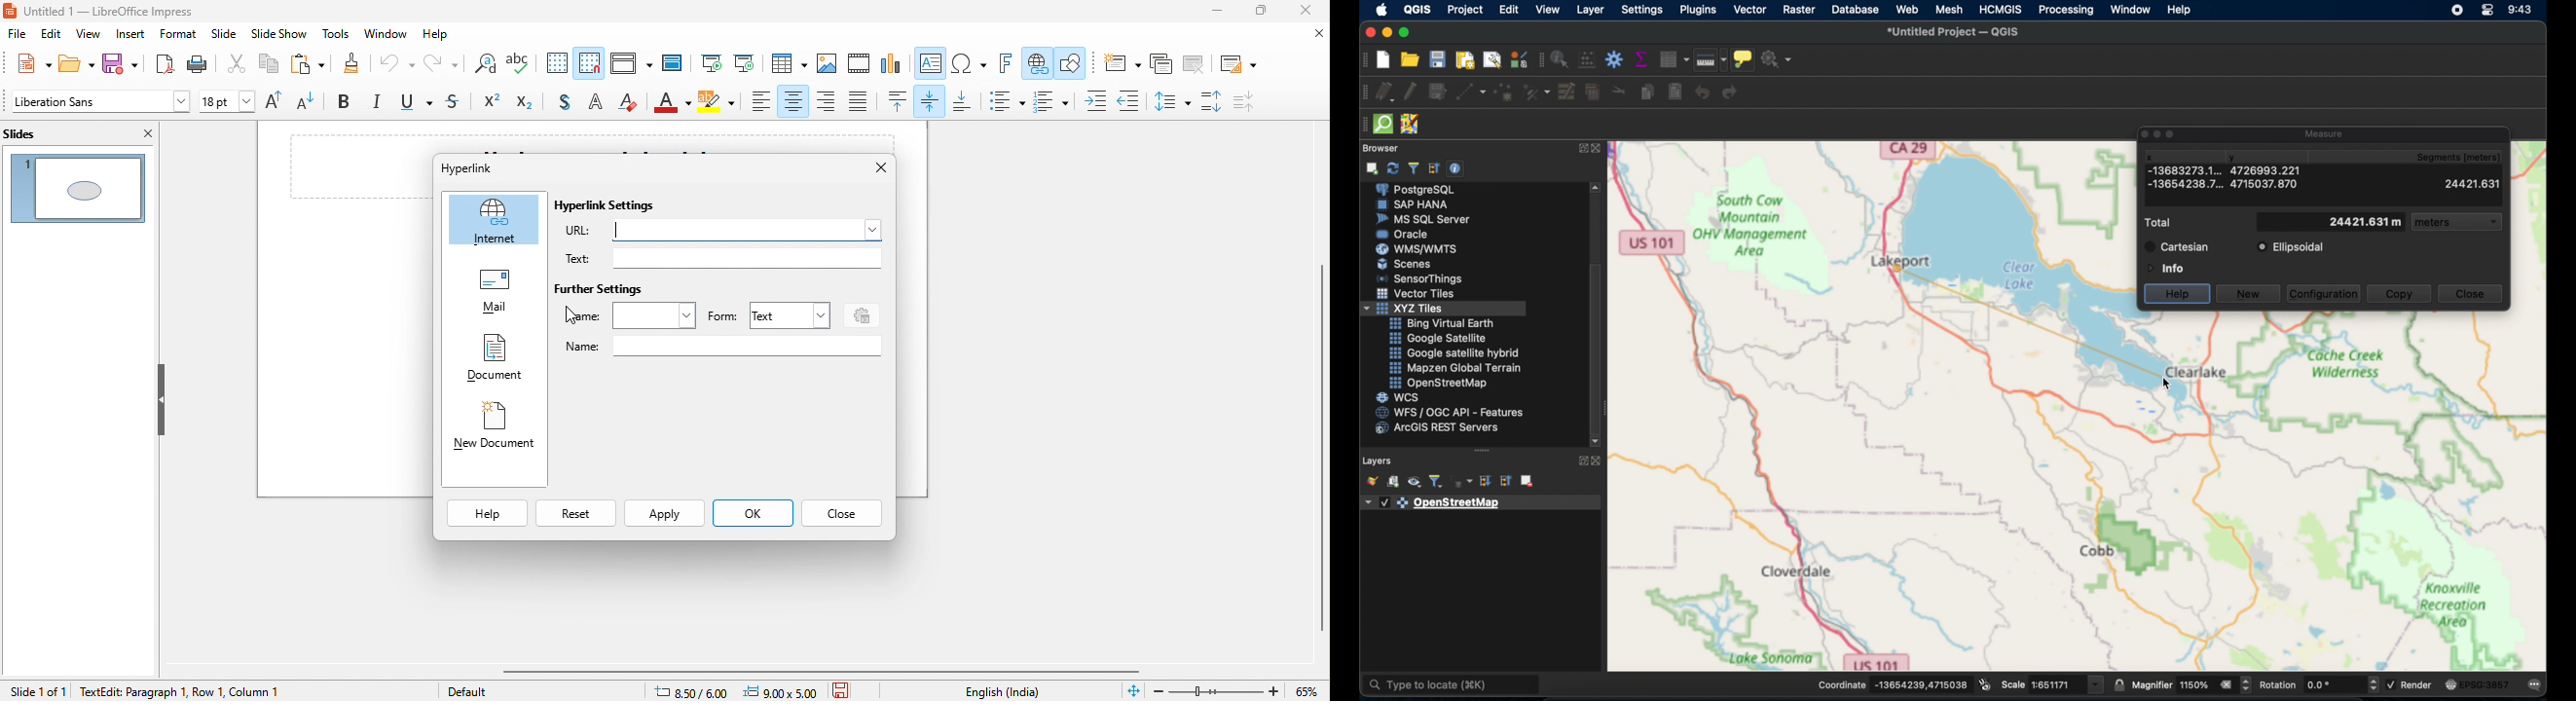 Image resolution: width=2576 pixels, height=728 pixels. I want to click on new, so click(2248, 295).